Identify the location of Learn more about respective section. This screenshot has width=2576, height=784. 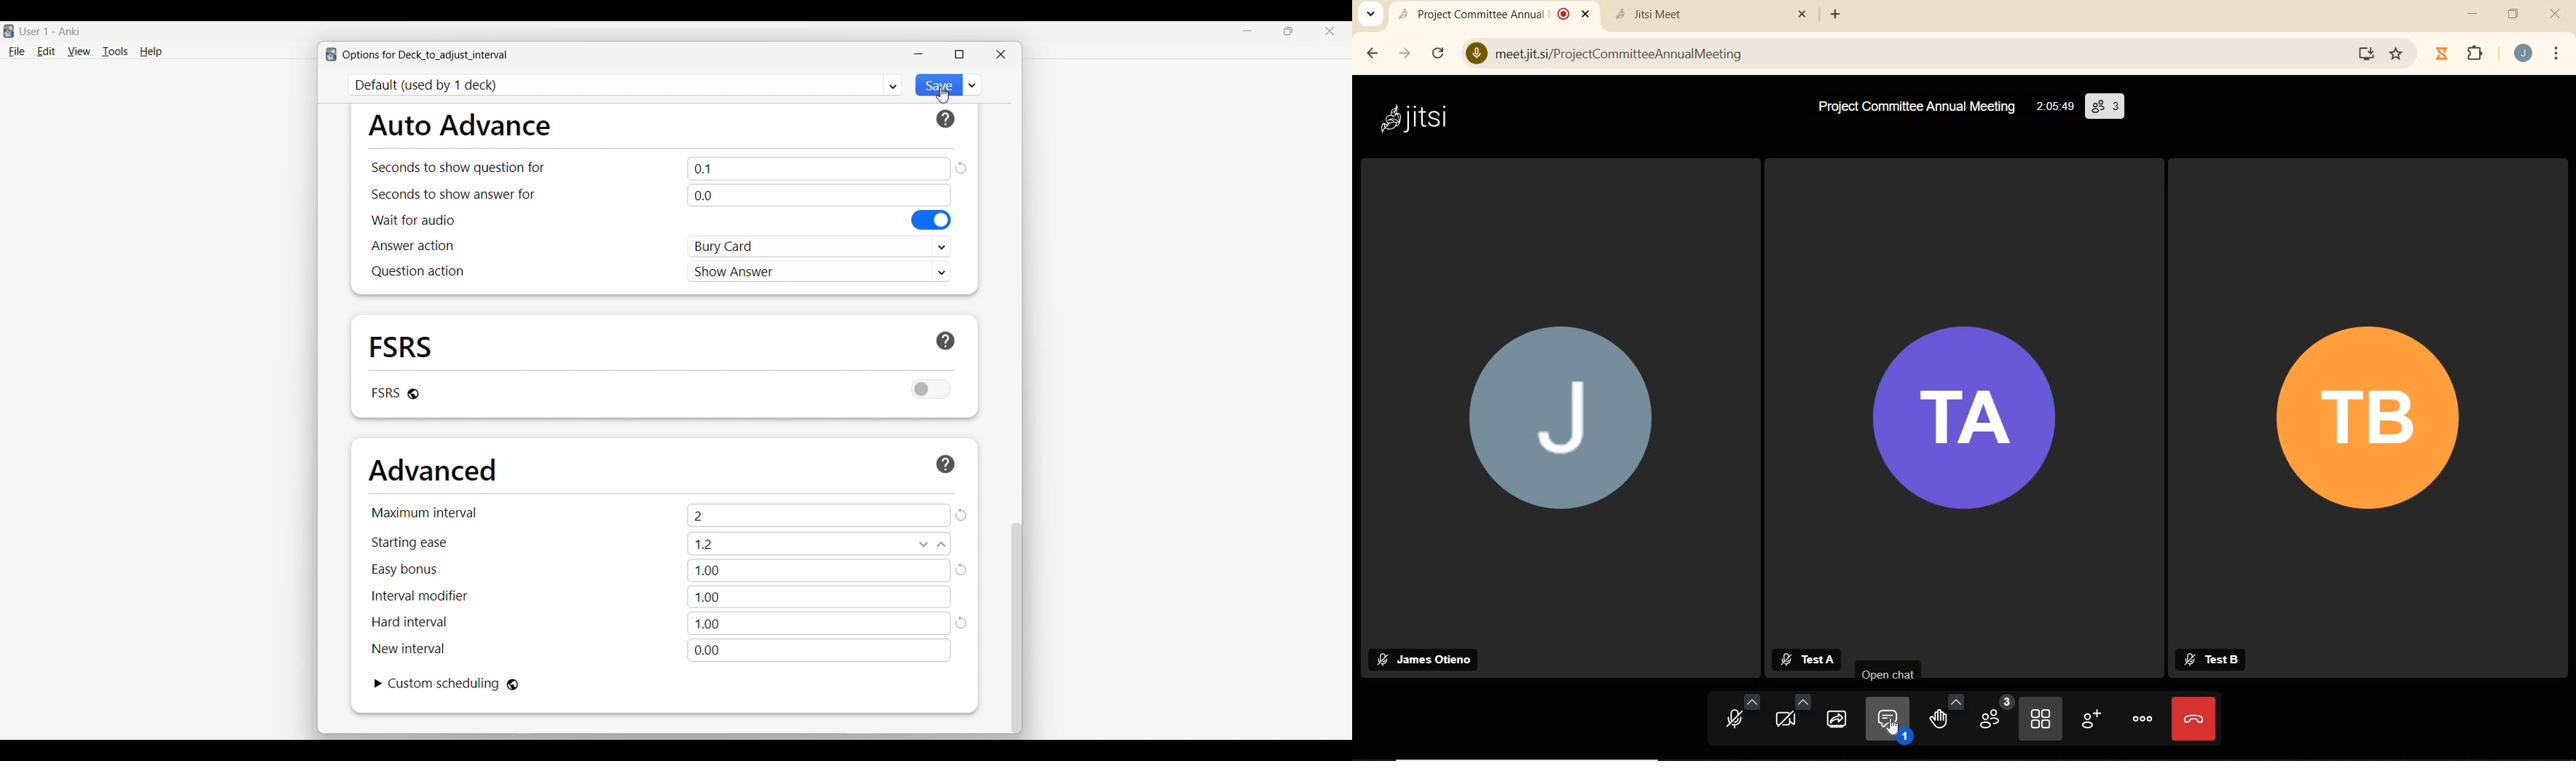
(946, 119).